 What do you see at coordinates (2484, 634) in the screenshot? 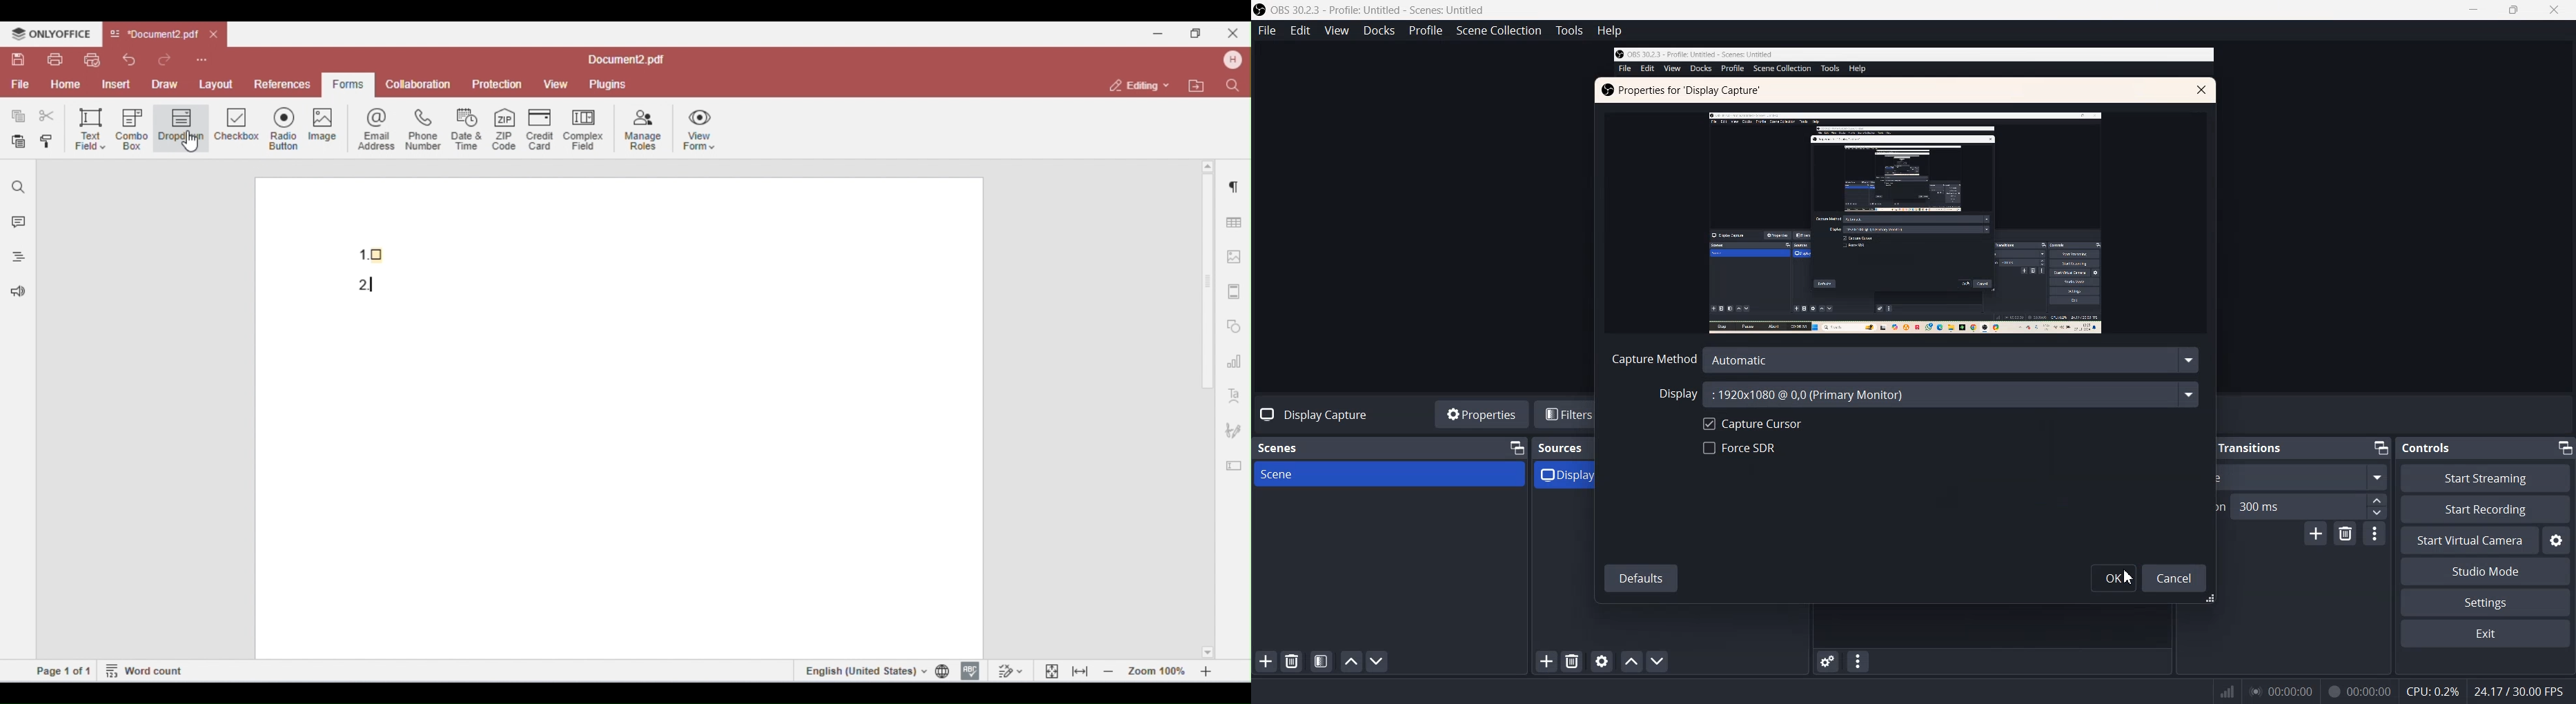
I see `Exit` at bounding box center [2484, 634].